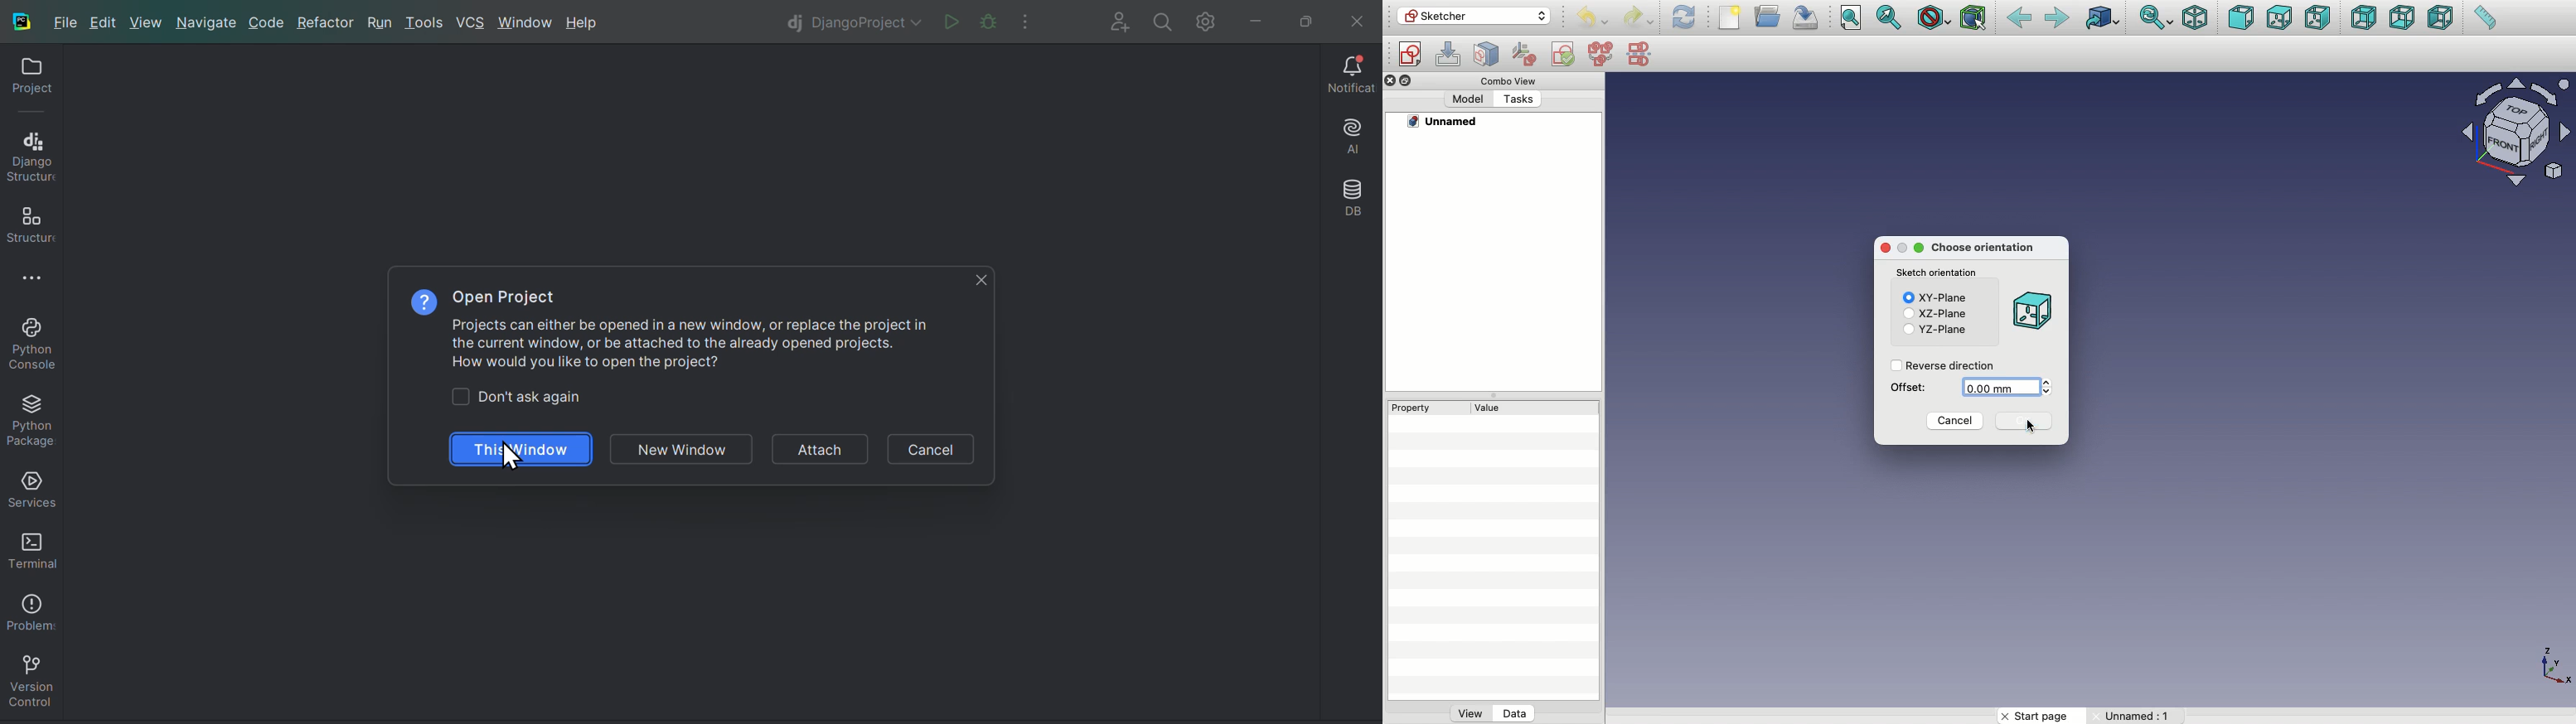 This screenshot has width=2576, height=728. I want to click on Notifications, so click(1347, 75).